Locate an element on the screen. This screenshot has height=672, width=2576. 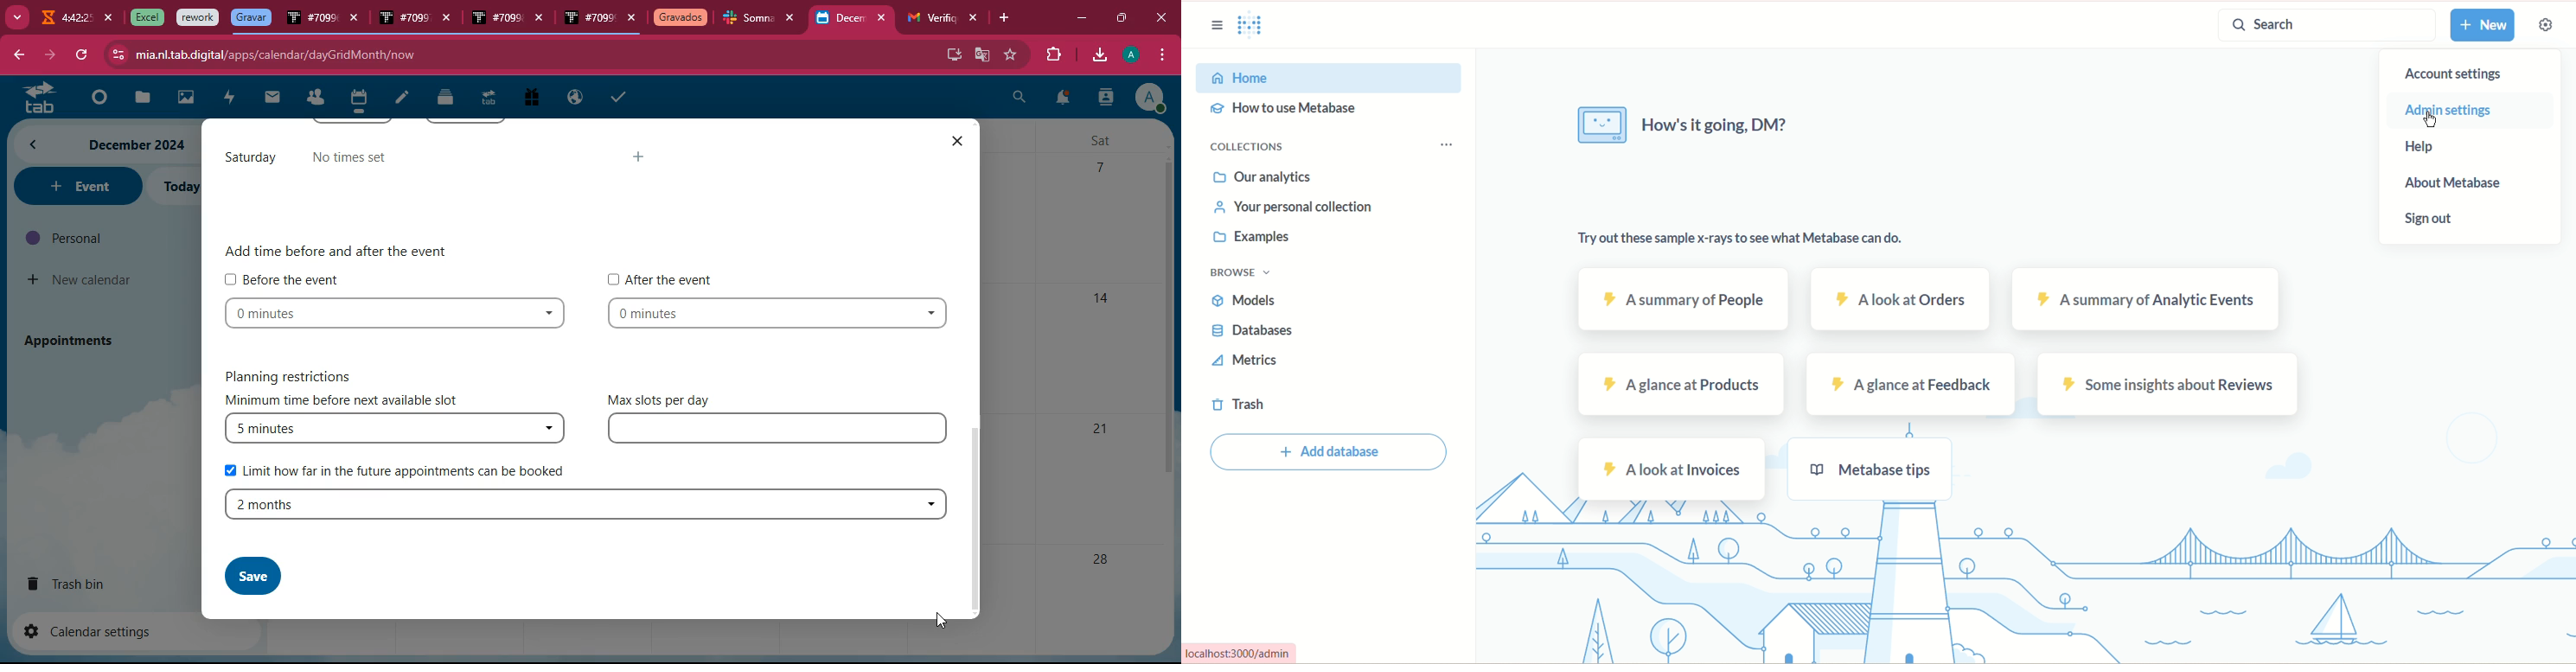
beginning is located at coordinates (95, 99).